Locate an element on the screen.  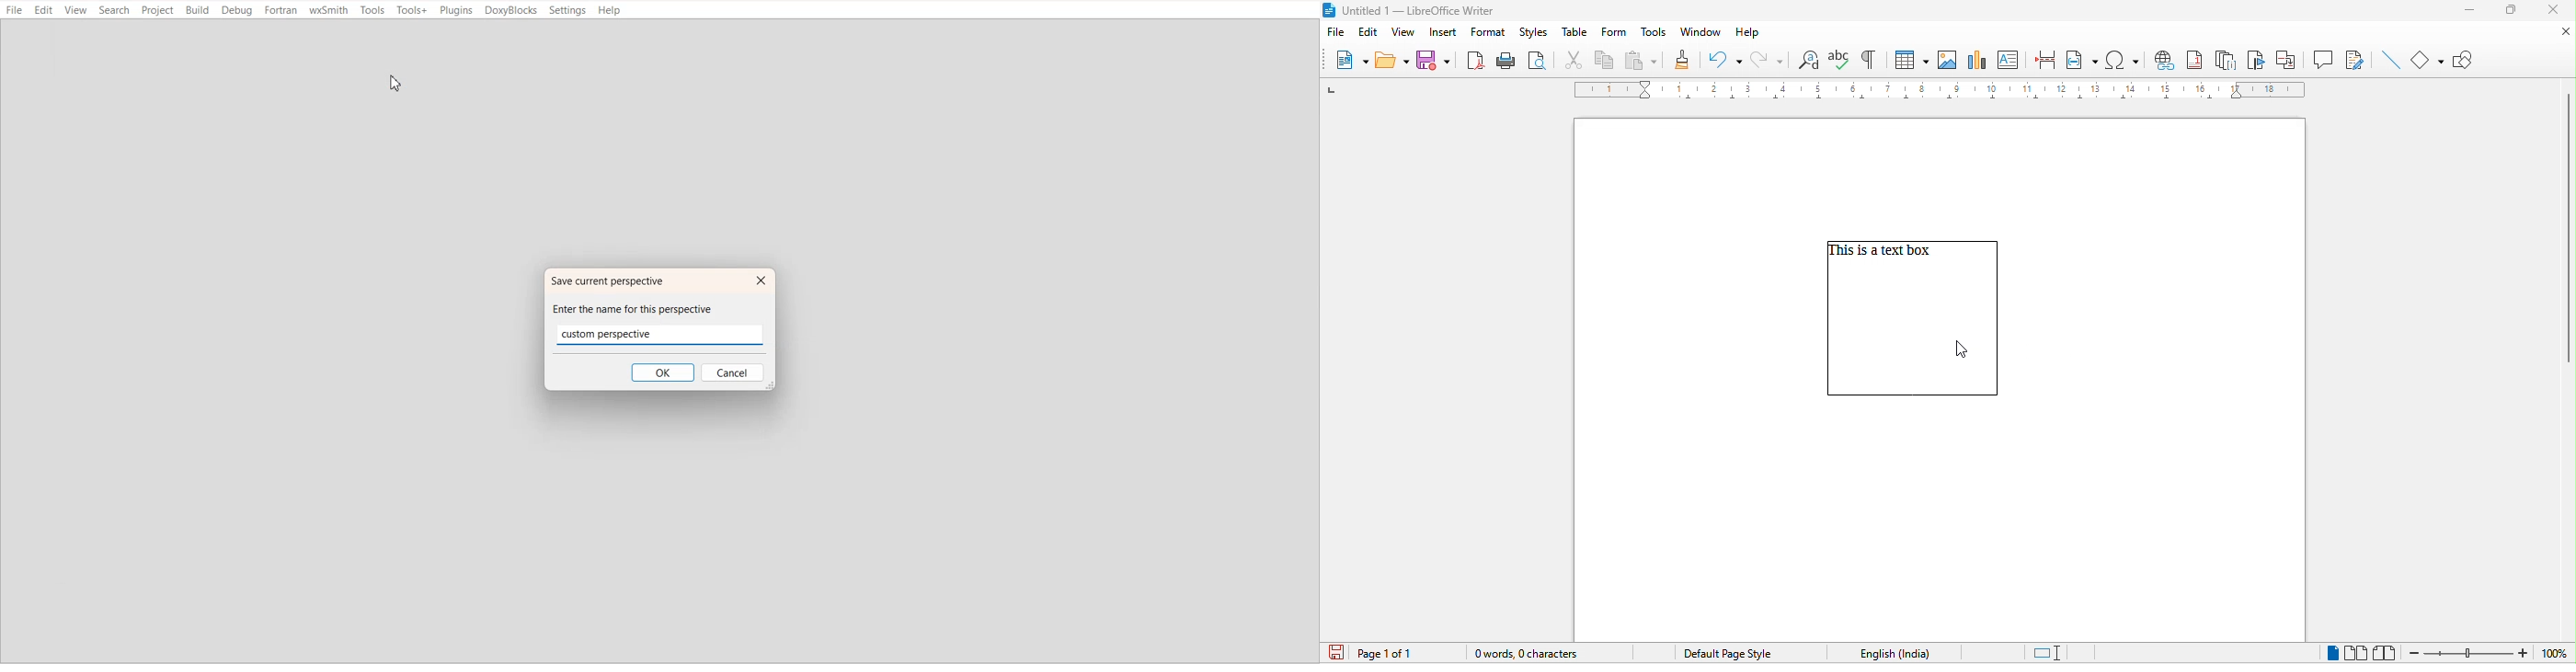
insert line is located at coordinates (2388, 61).